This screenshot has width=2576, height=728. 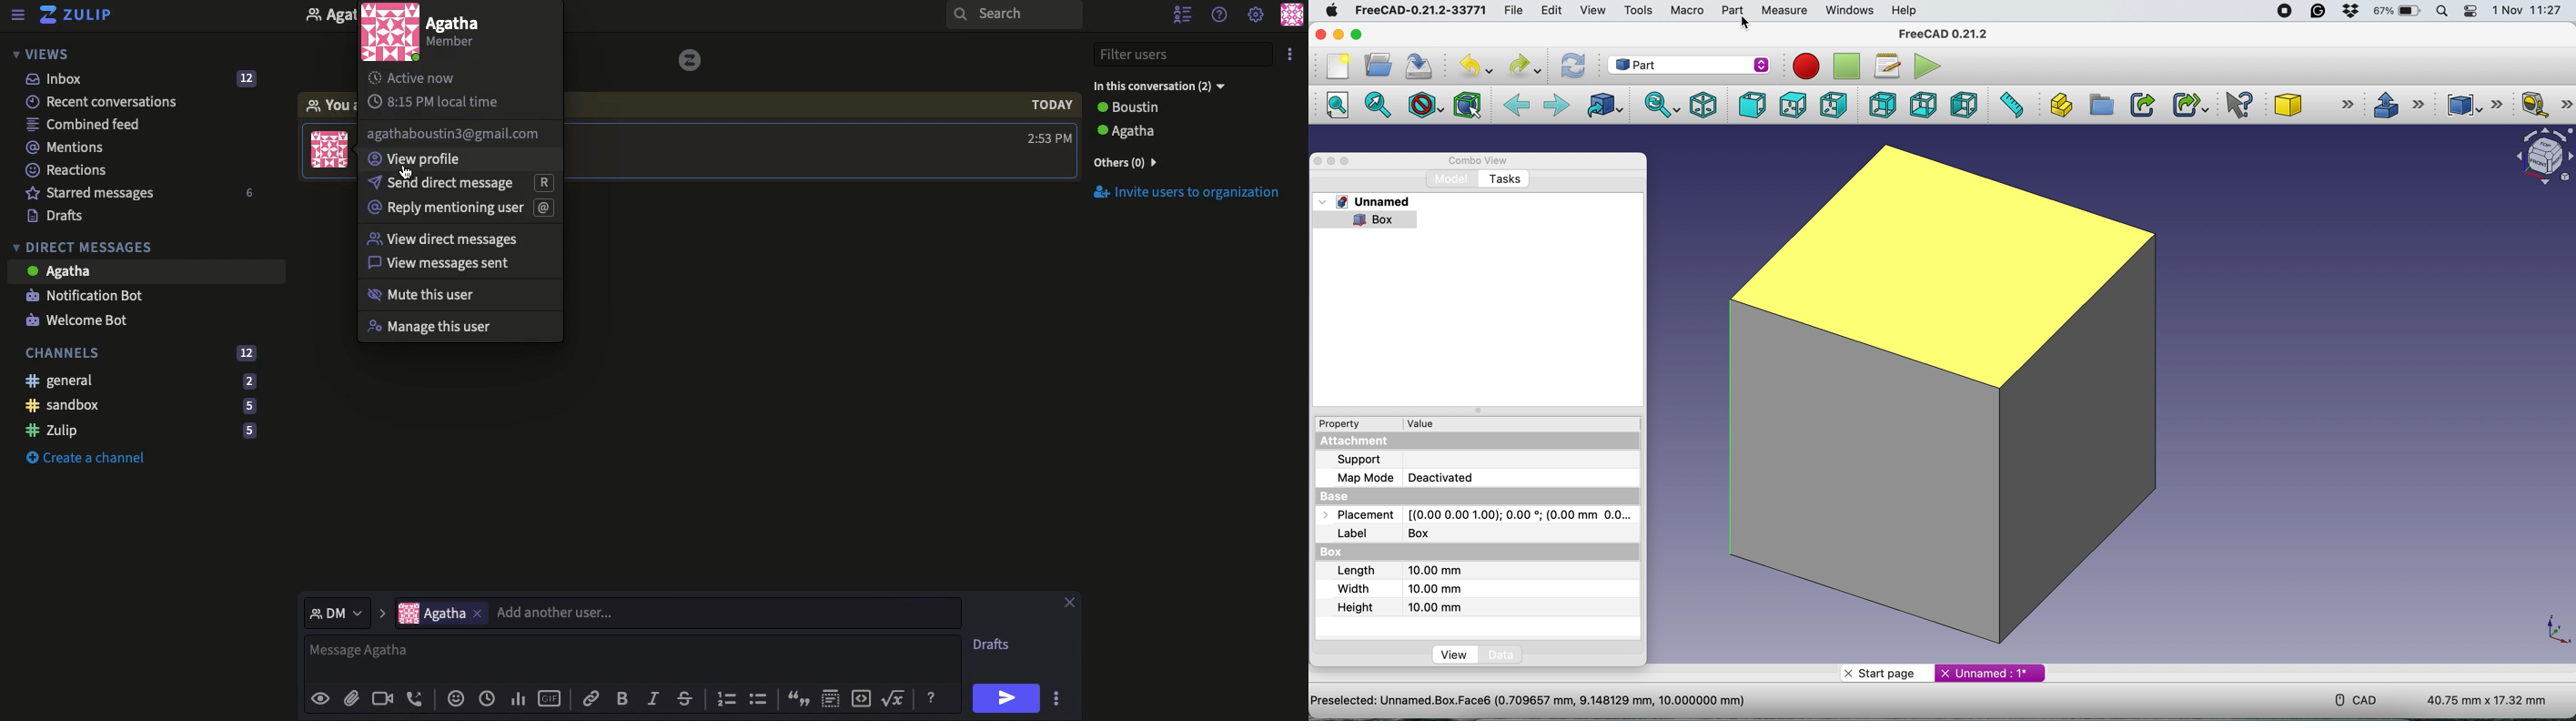 What do you see at coordinates (351, 700) in the screenshot?
I see `File` at bounding box center [351, 700].